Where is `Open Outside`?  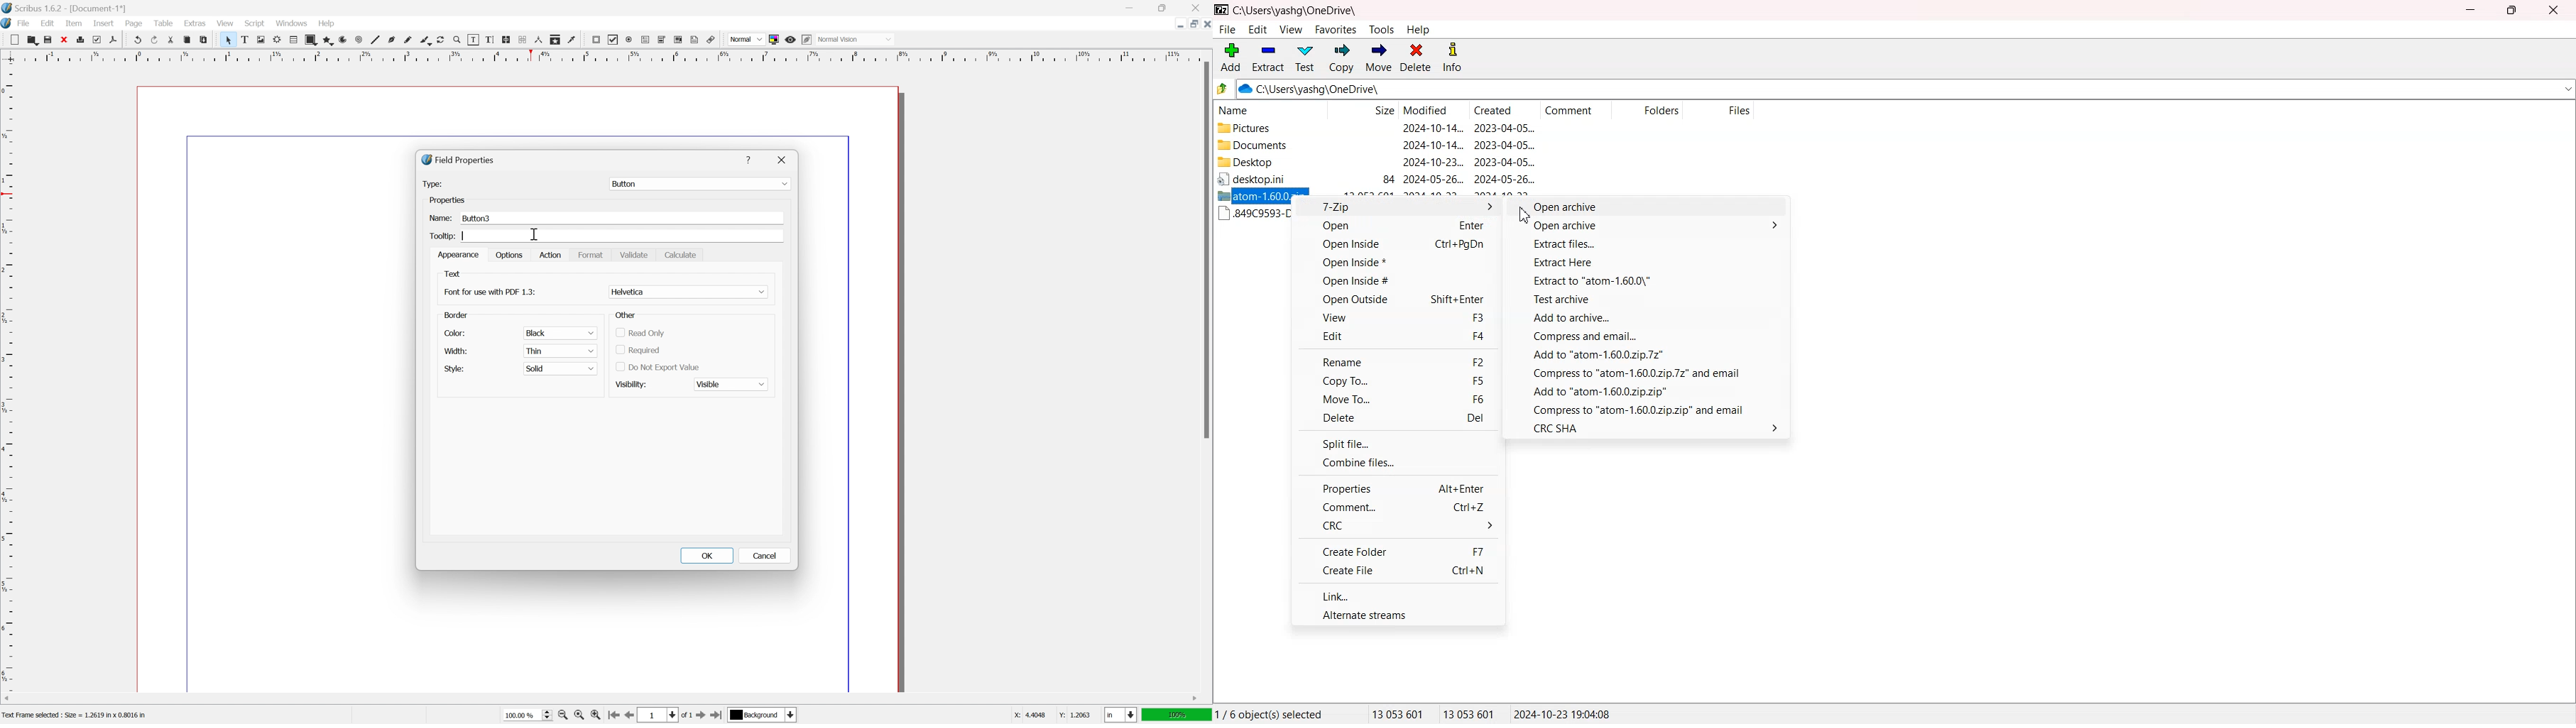
Open Outside is located at coordinates (1397, 298).